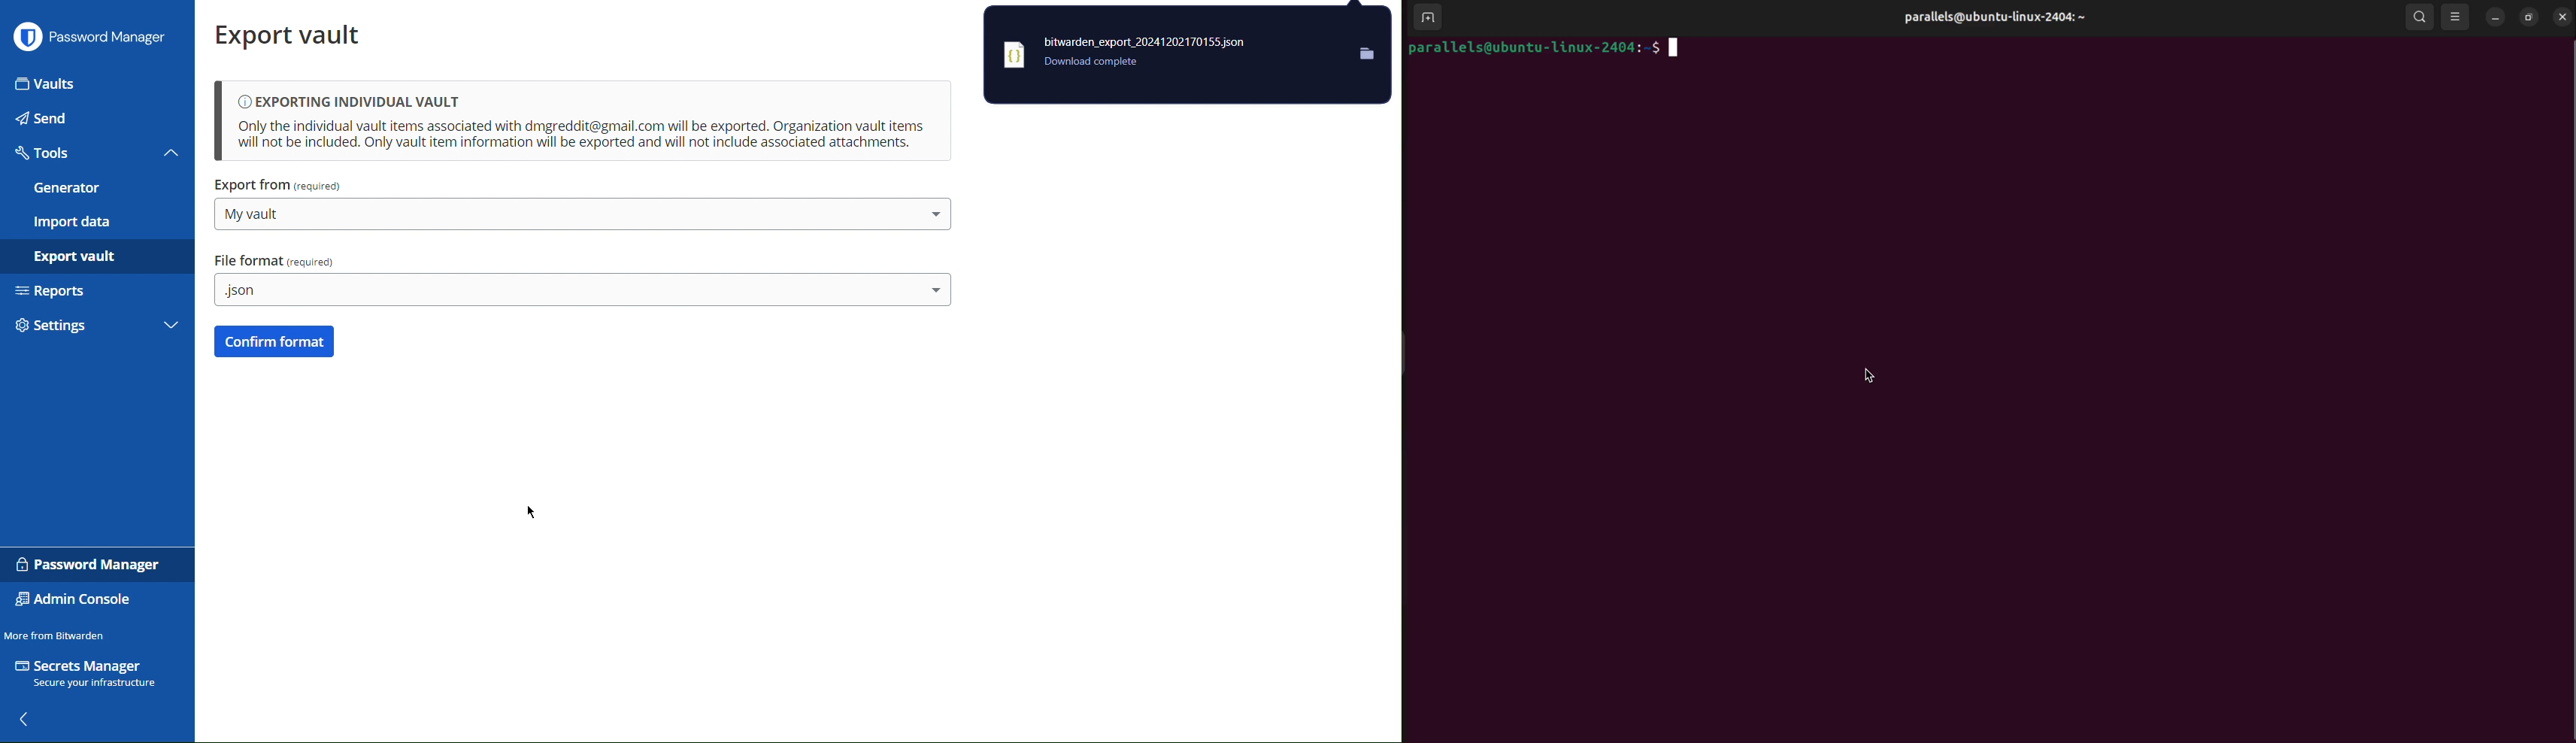 The width and height of the screenshot is (2576, 756). What do you see at coordinates (1547, 47) in the screenshot?
I see `bash prompt` at bounding box center [1547, 47].